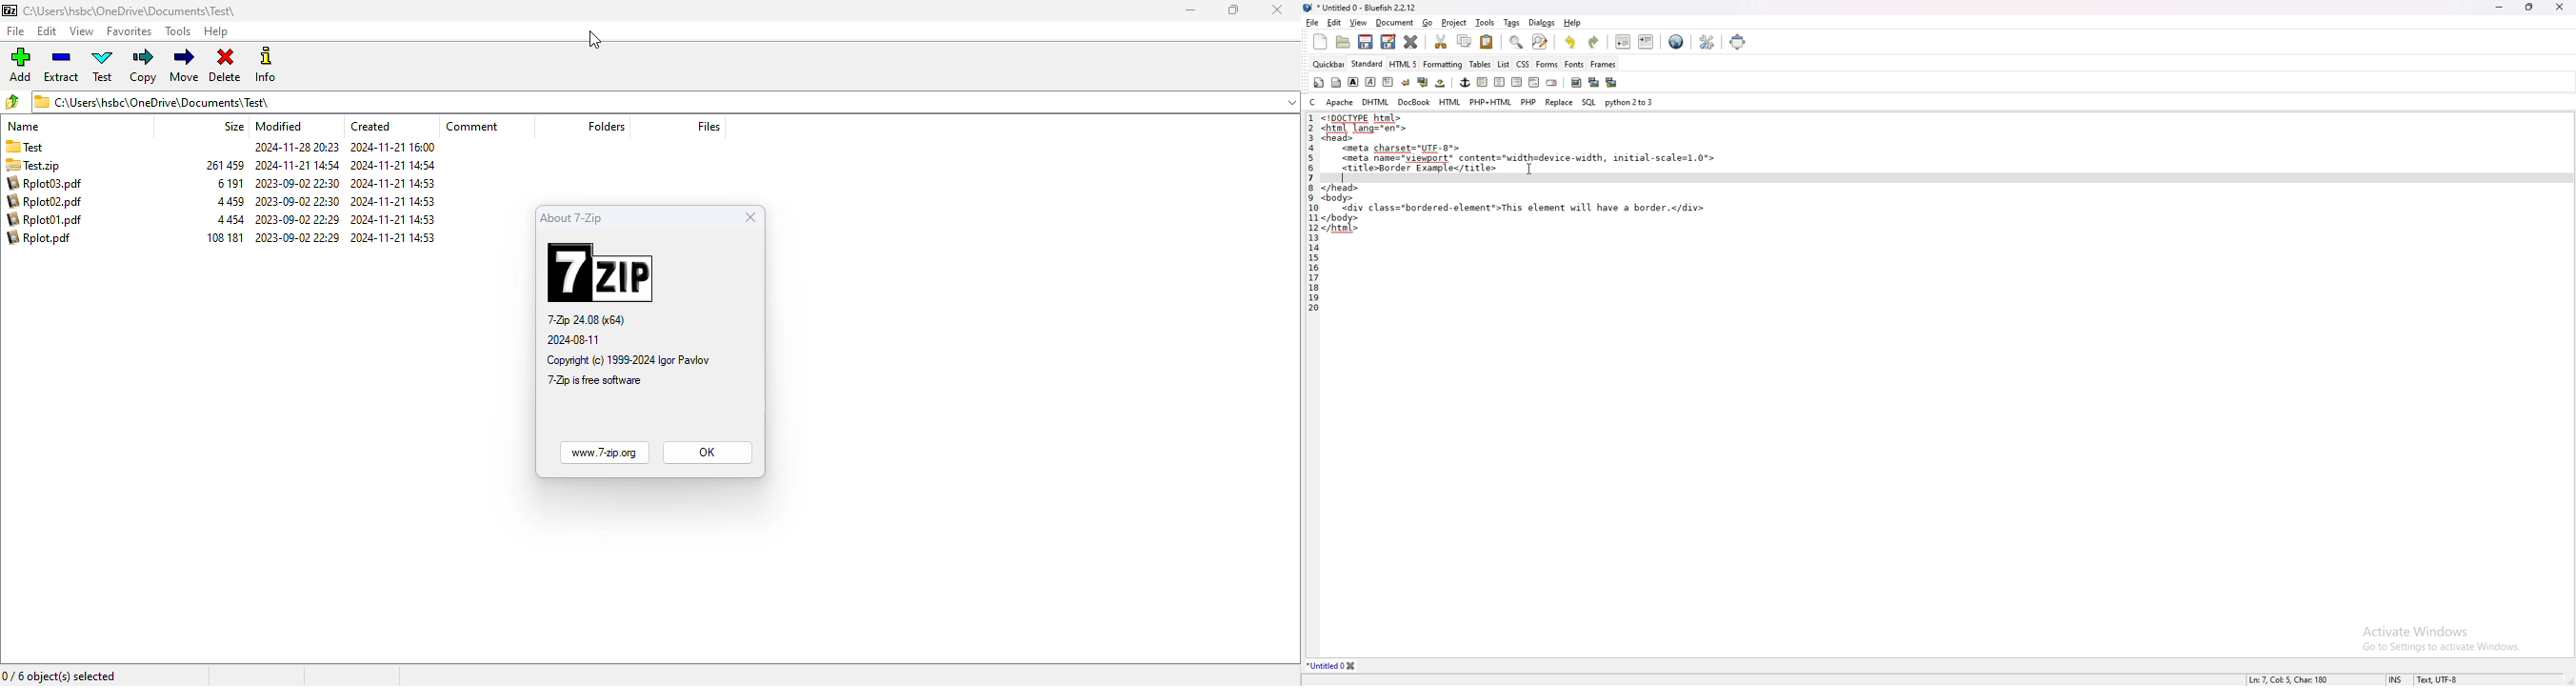  Describe the element at coordinates (1340, 102) in the screenshot. I see `apache` at that location.